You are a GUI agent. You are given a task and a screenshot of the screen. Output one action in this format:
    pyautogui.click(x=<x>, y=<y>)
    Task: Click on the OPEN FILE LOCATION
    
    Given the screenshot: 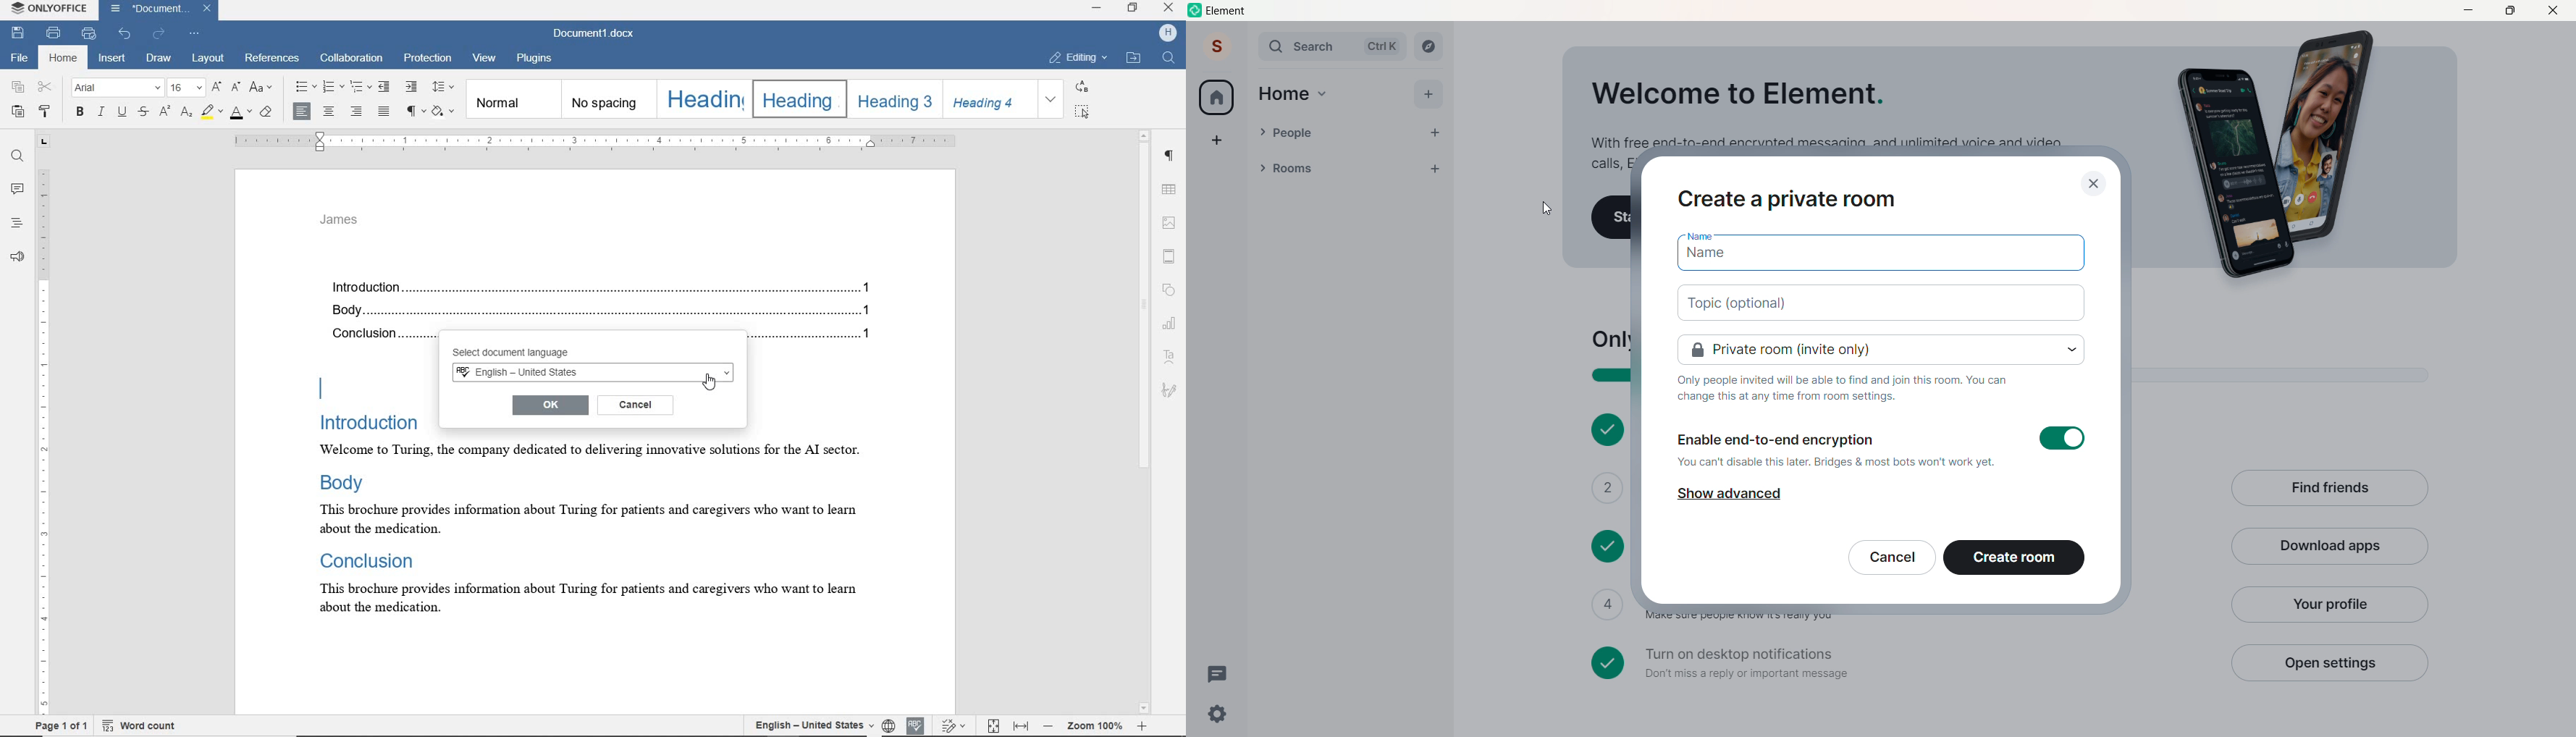 What is the action you would take?
    pyautogui.click(x=1133, y=59)
    